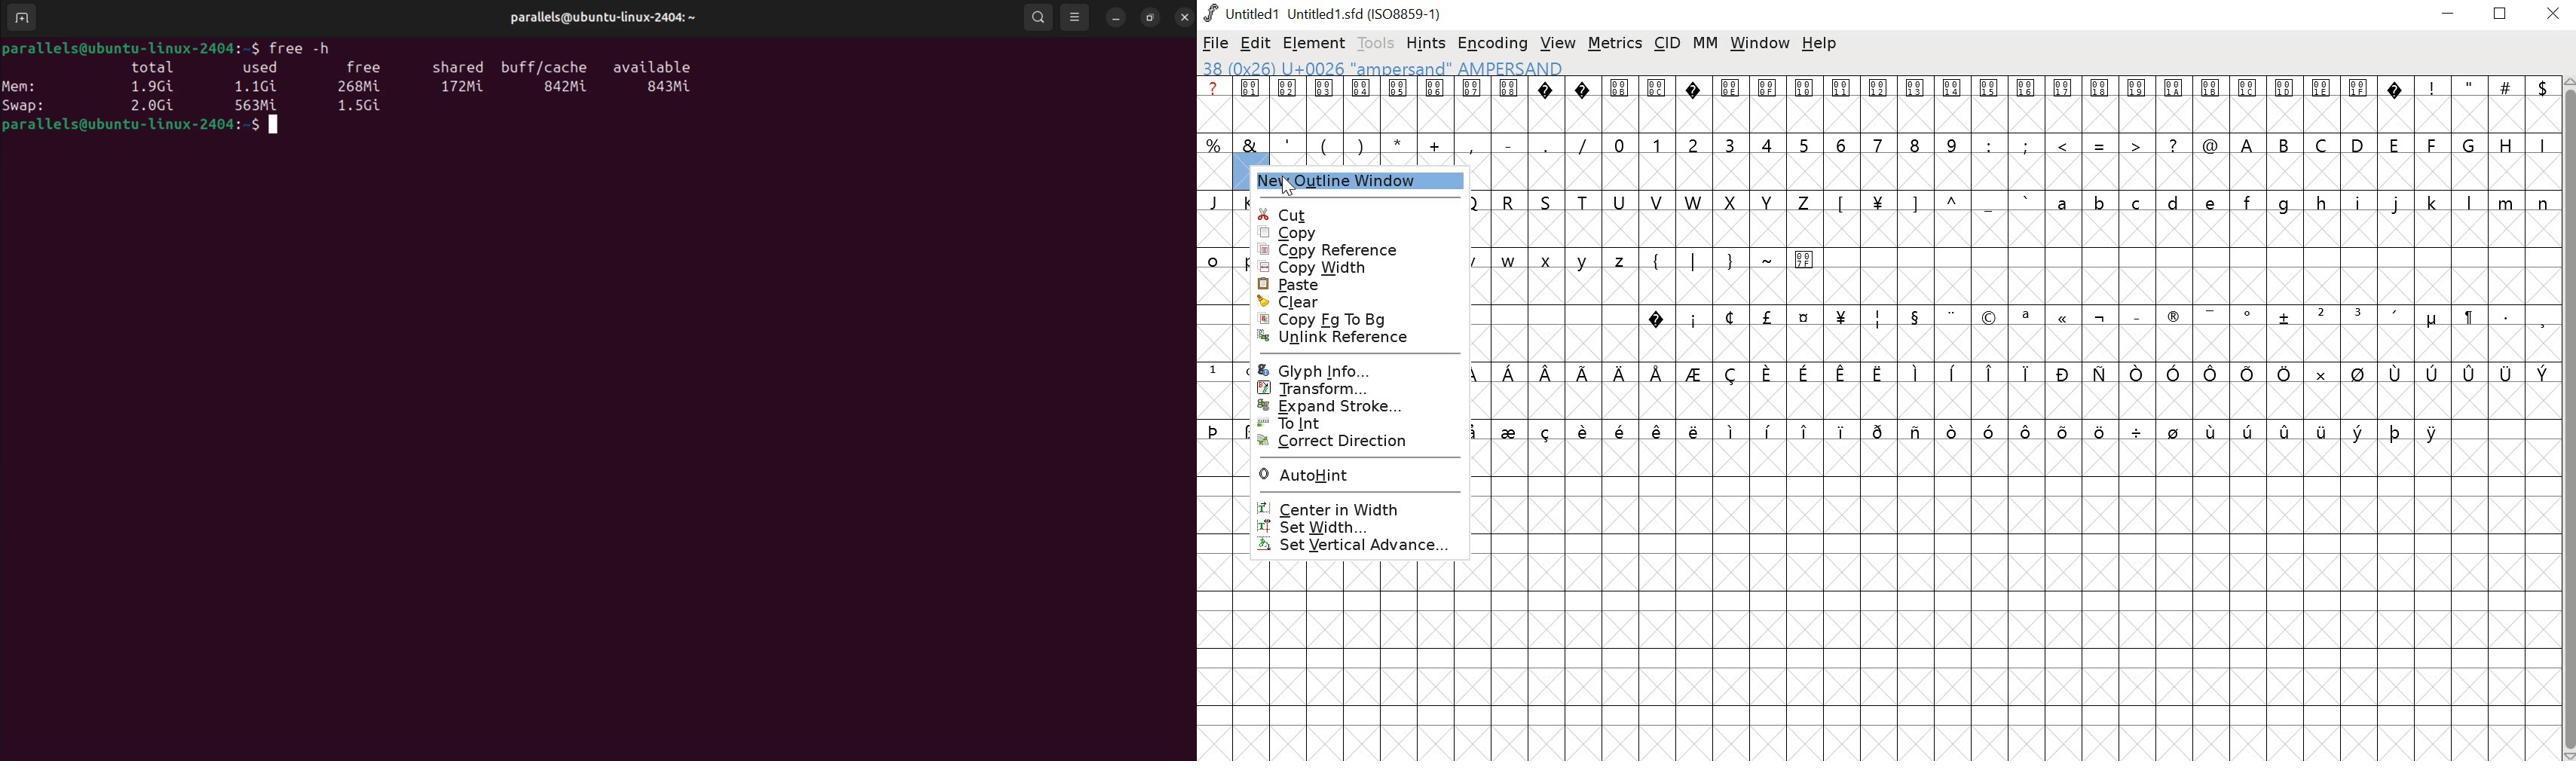  What do you see at coordinates (1586, 261) in the screenshot?
I see `y` at bounding box center [1586, 261].